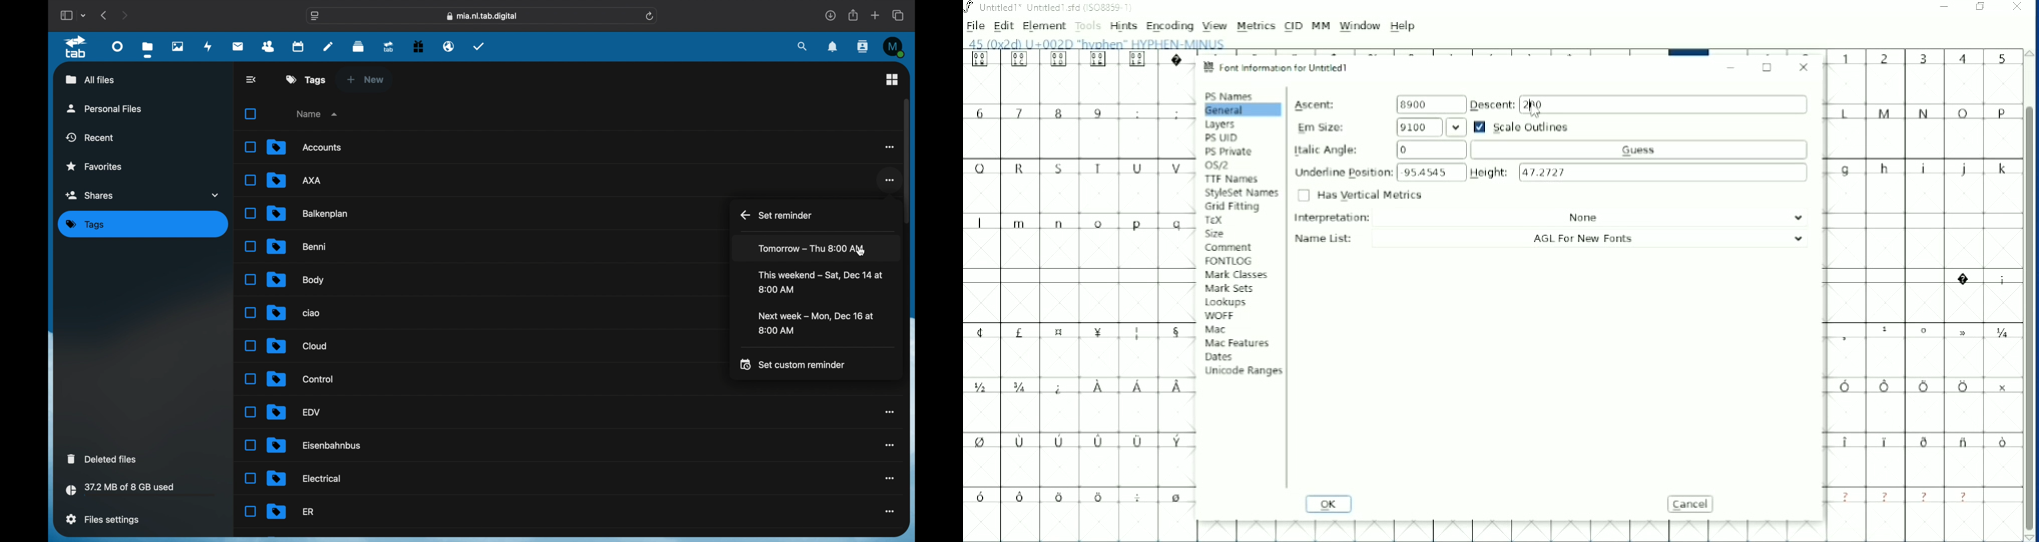 This screenshot has height=560, width=2044. I want to click on Unselected Checkbox, so click(249, 280).